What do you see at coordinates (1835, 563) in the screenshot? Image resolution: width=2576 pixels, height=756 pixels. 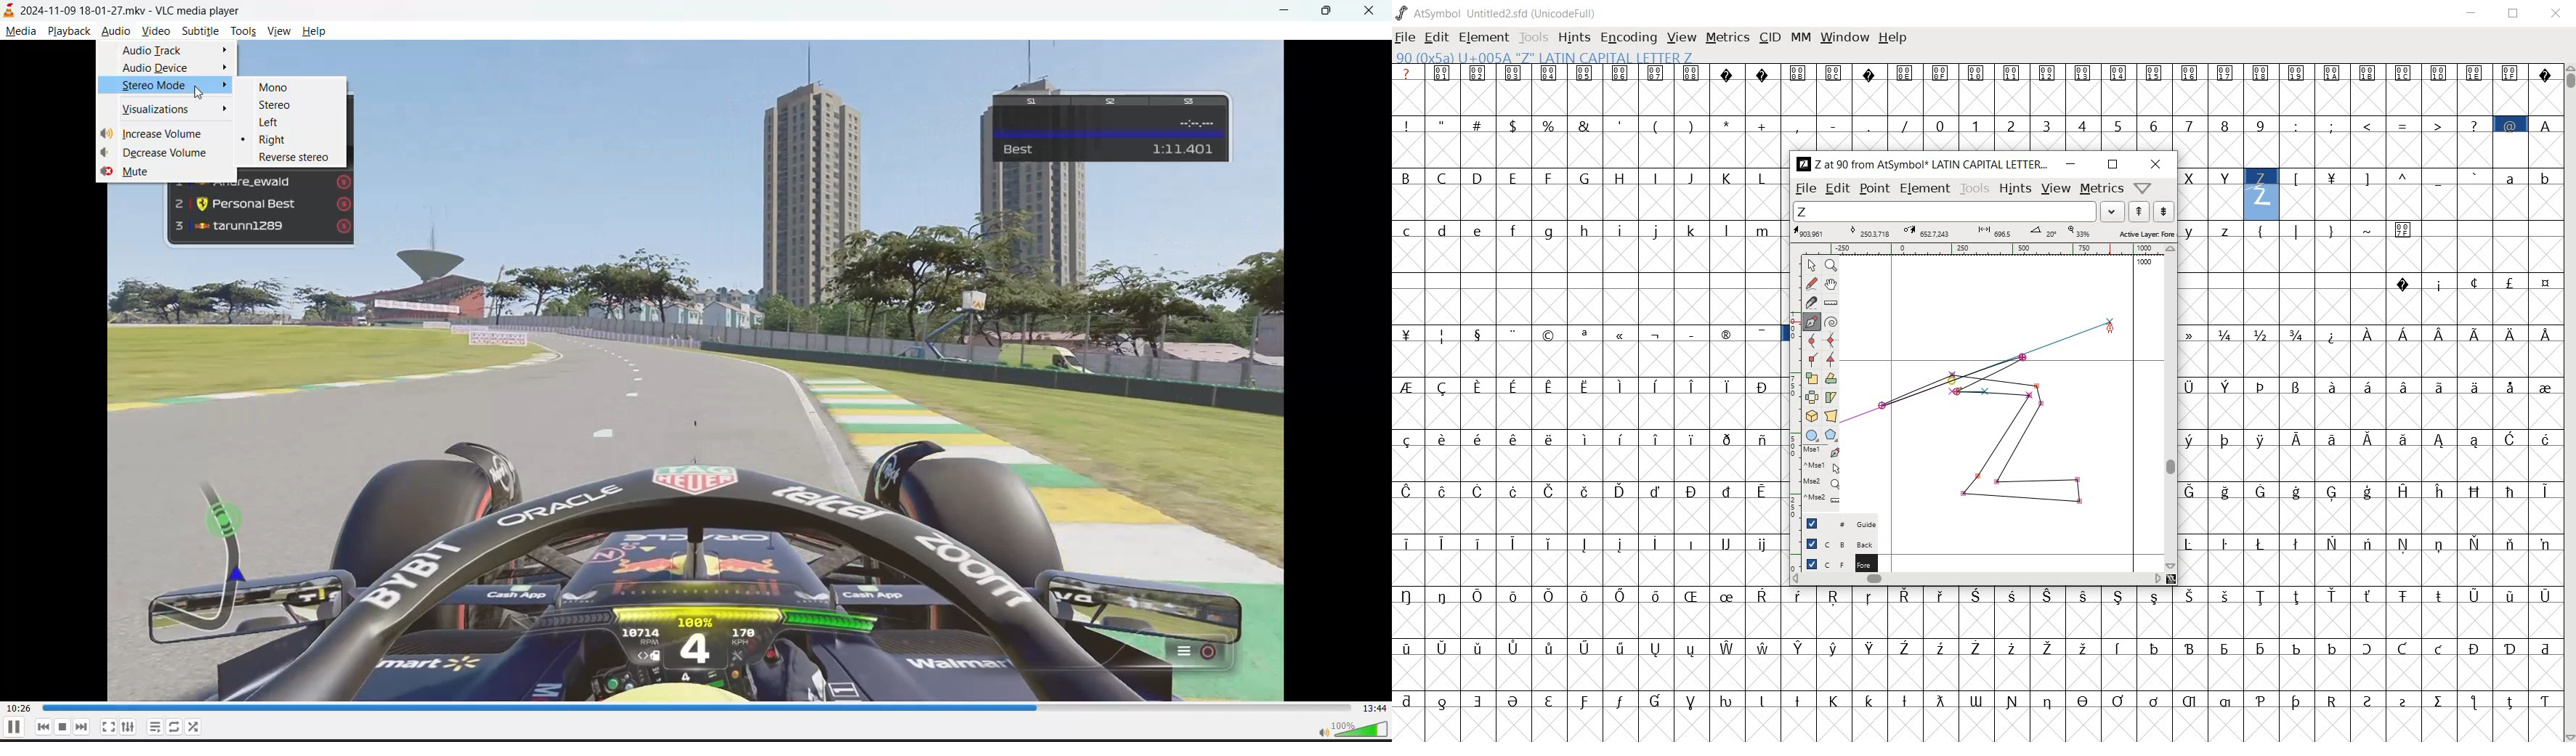 I see `Foreground` at bounding box center [1835, 563].